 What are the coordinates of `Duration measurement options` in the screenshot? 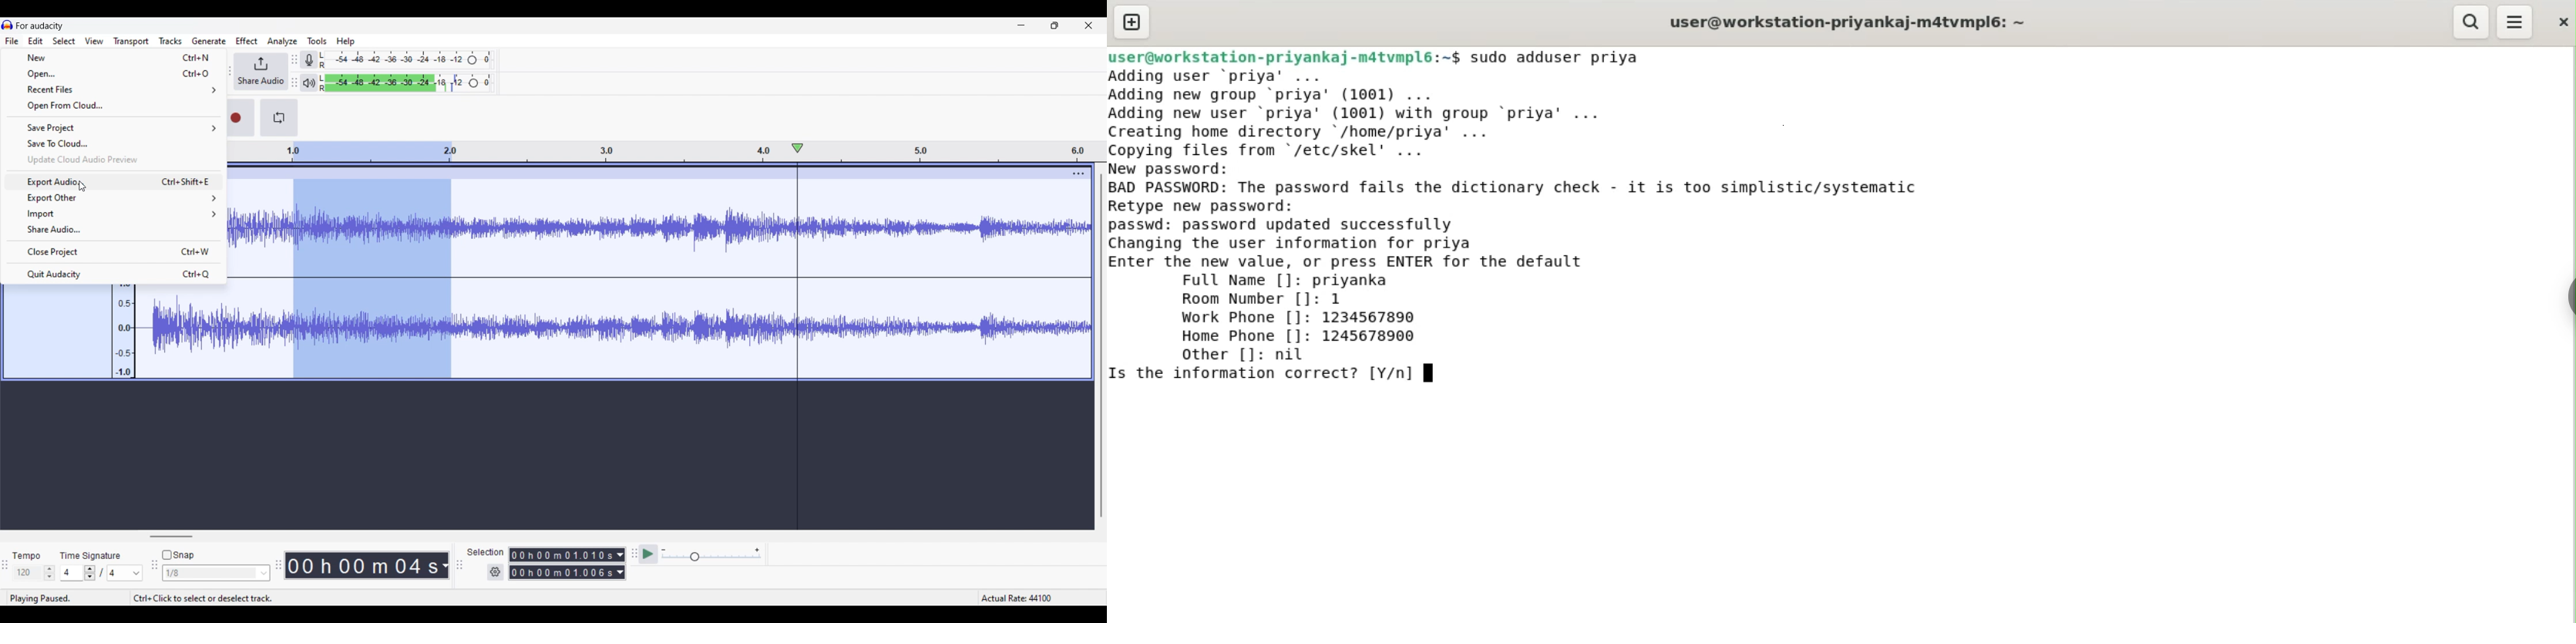 It's located at (620, 564).